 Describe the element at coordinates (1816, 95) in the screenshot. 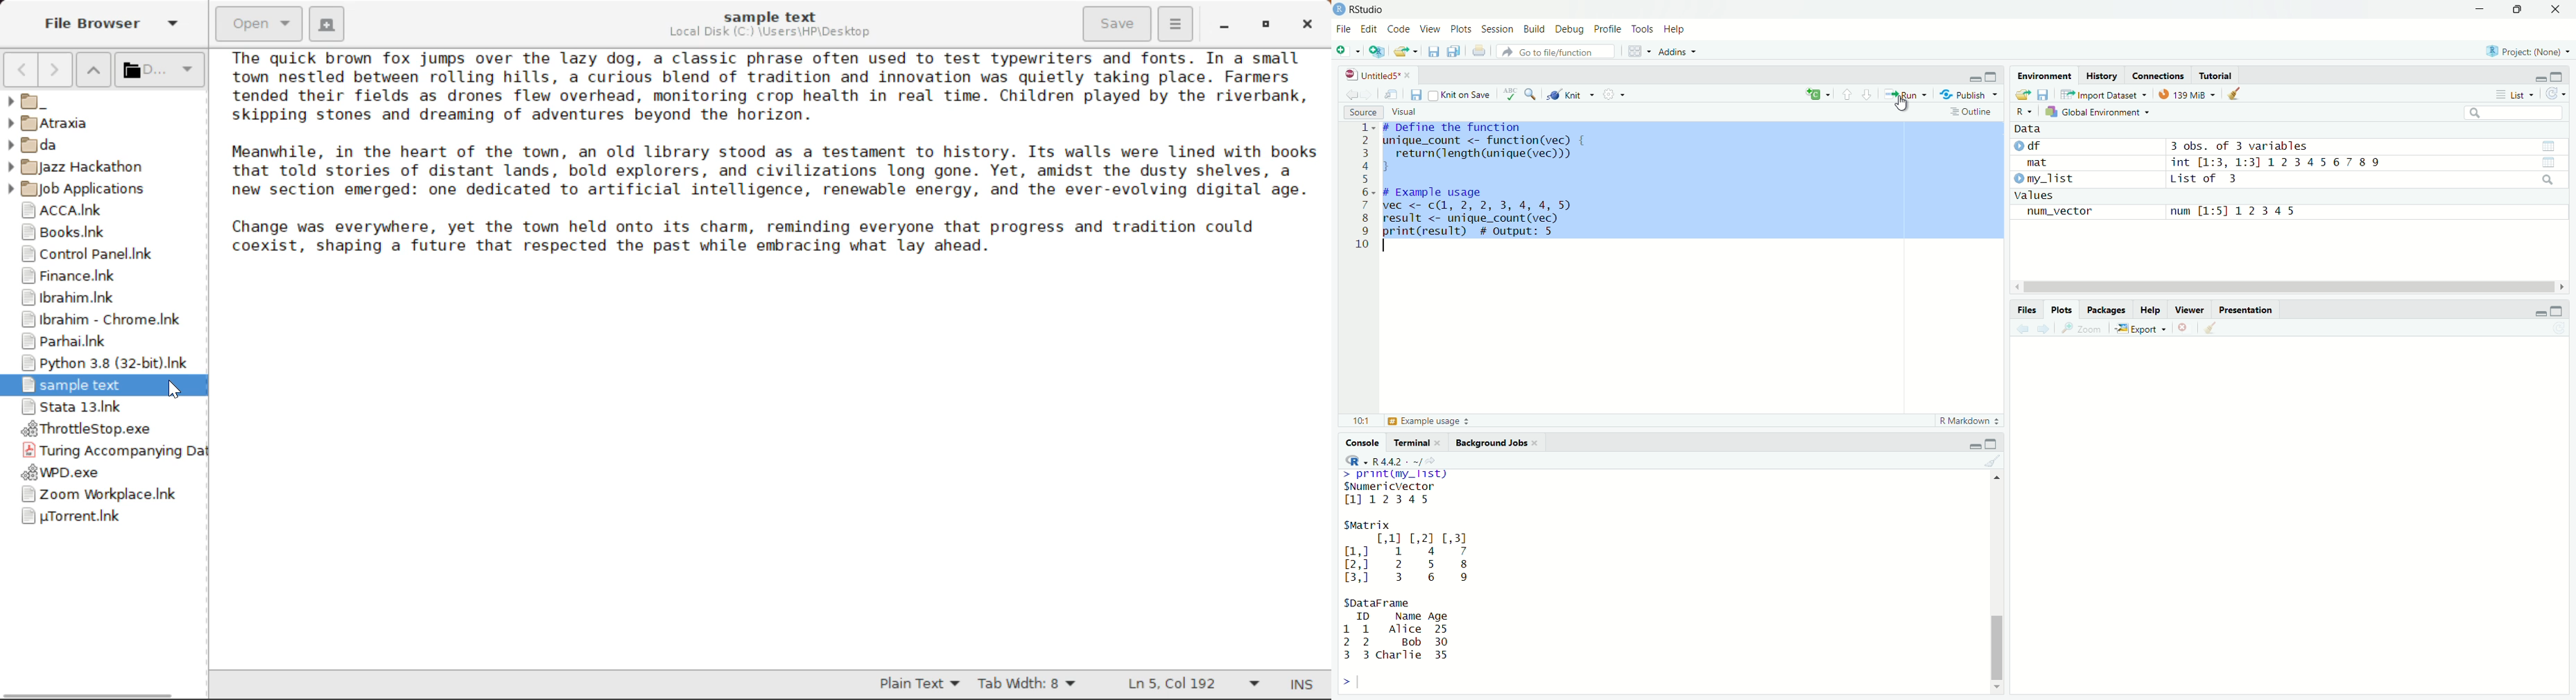

I see `insert new code chunk` at that location.